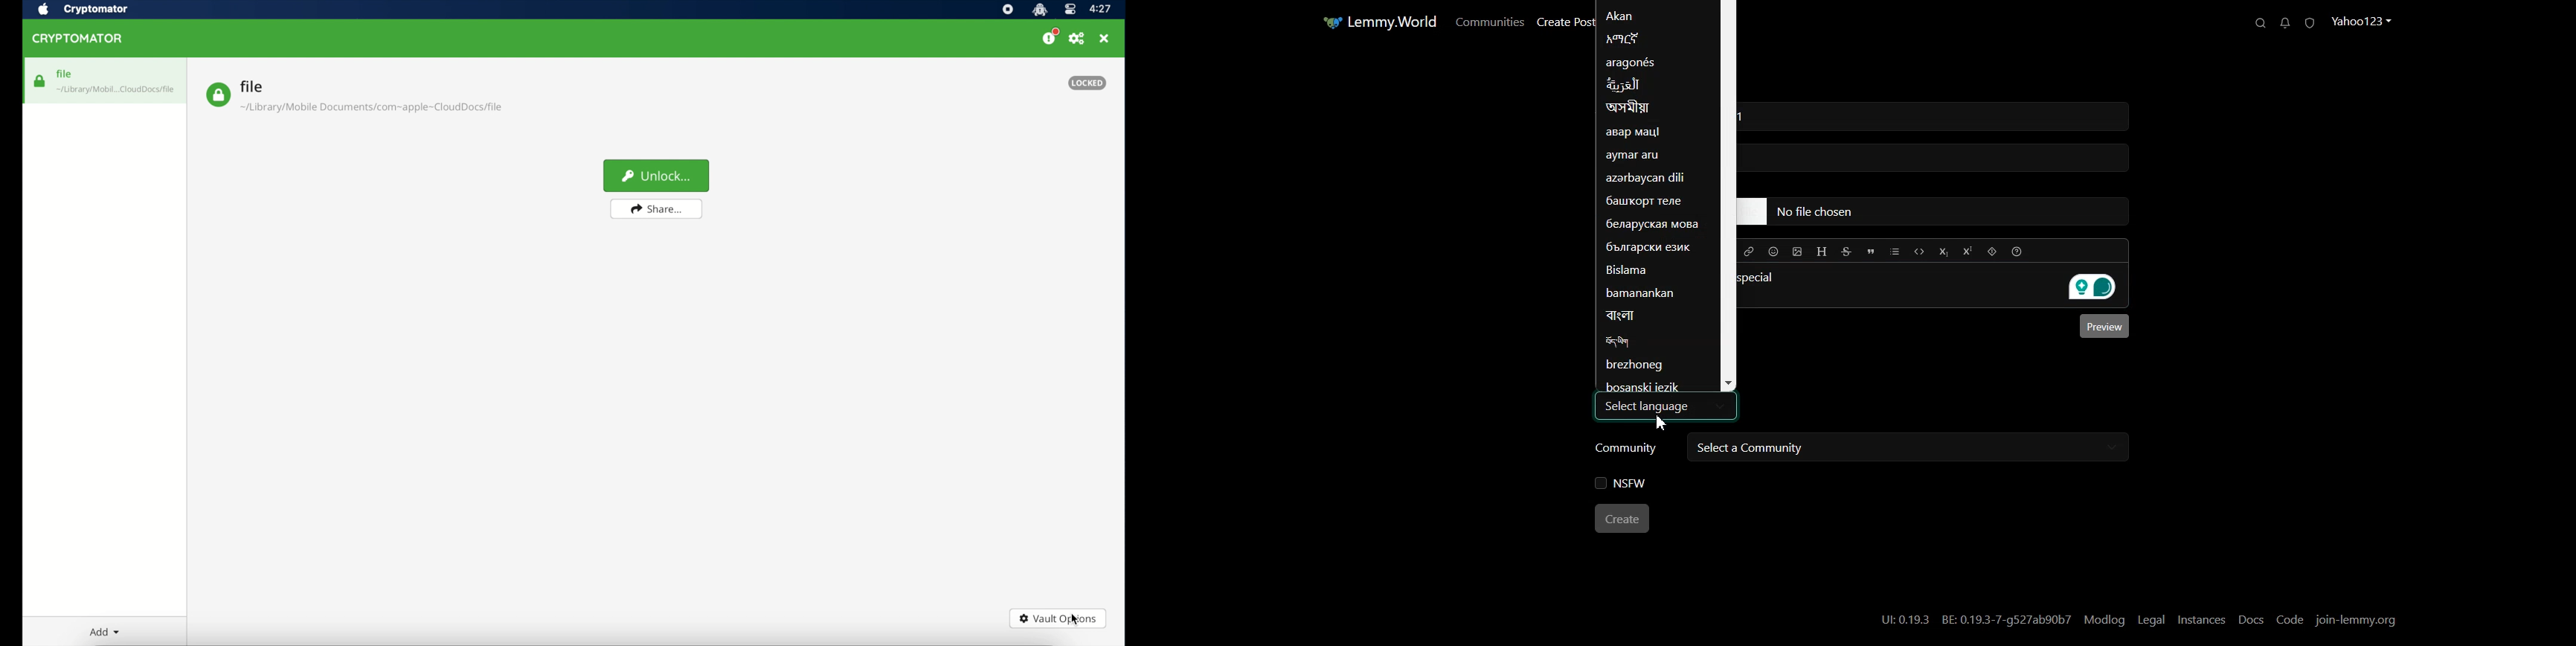 The height and width of the screenshot is (672, 2576). I want to click on Communities, so click(1488, 22).